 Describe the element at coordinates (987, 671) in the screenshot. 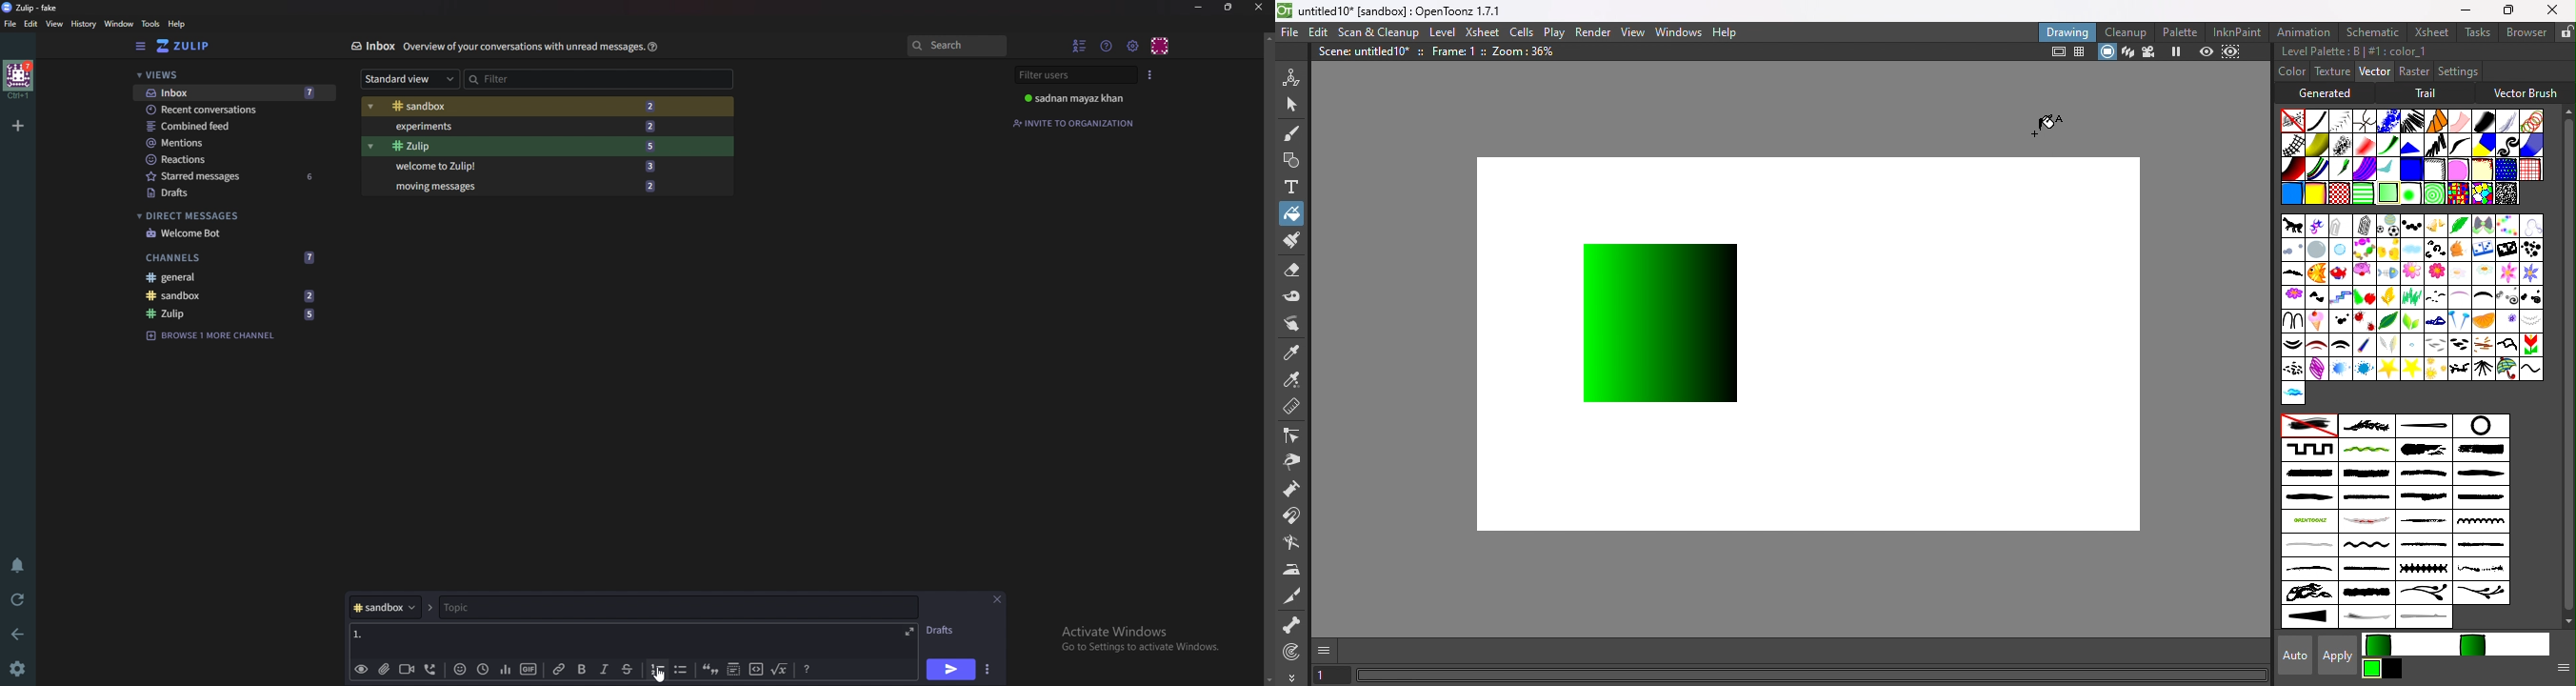

I see `Send options` at that location.